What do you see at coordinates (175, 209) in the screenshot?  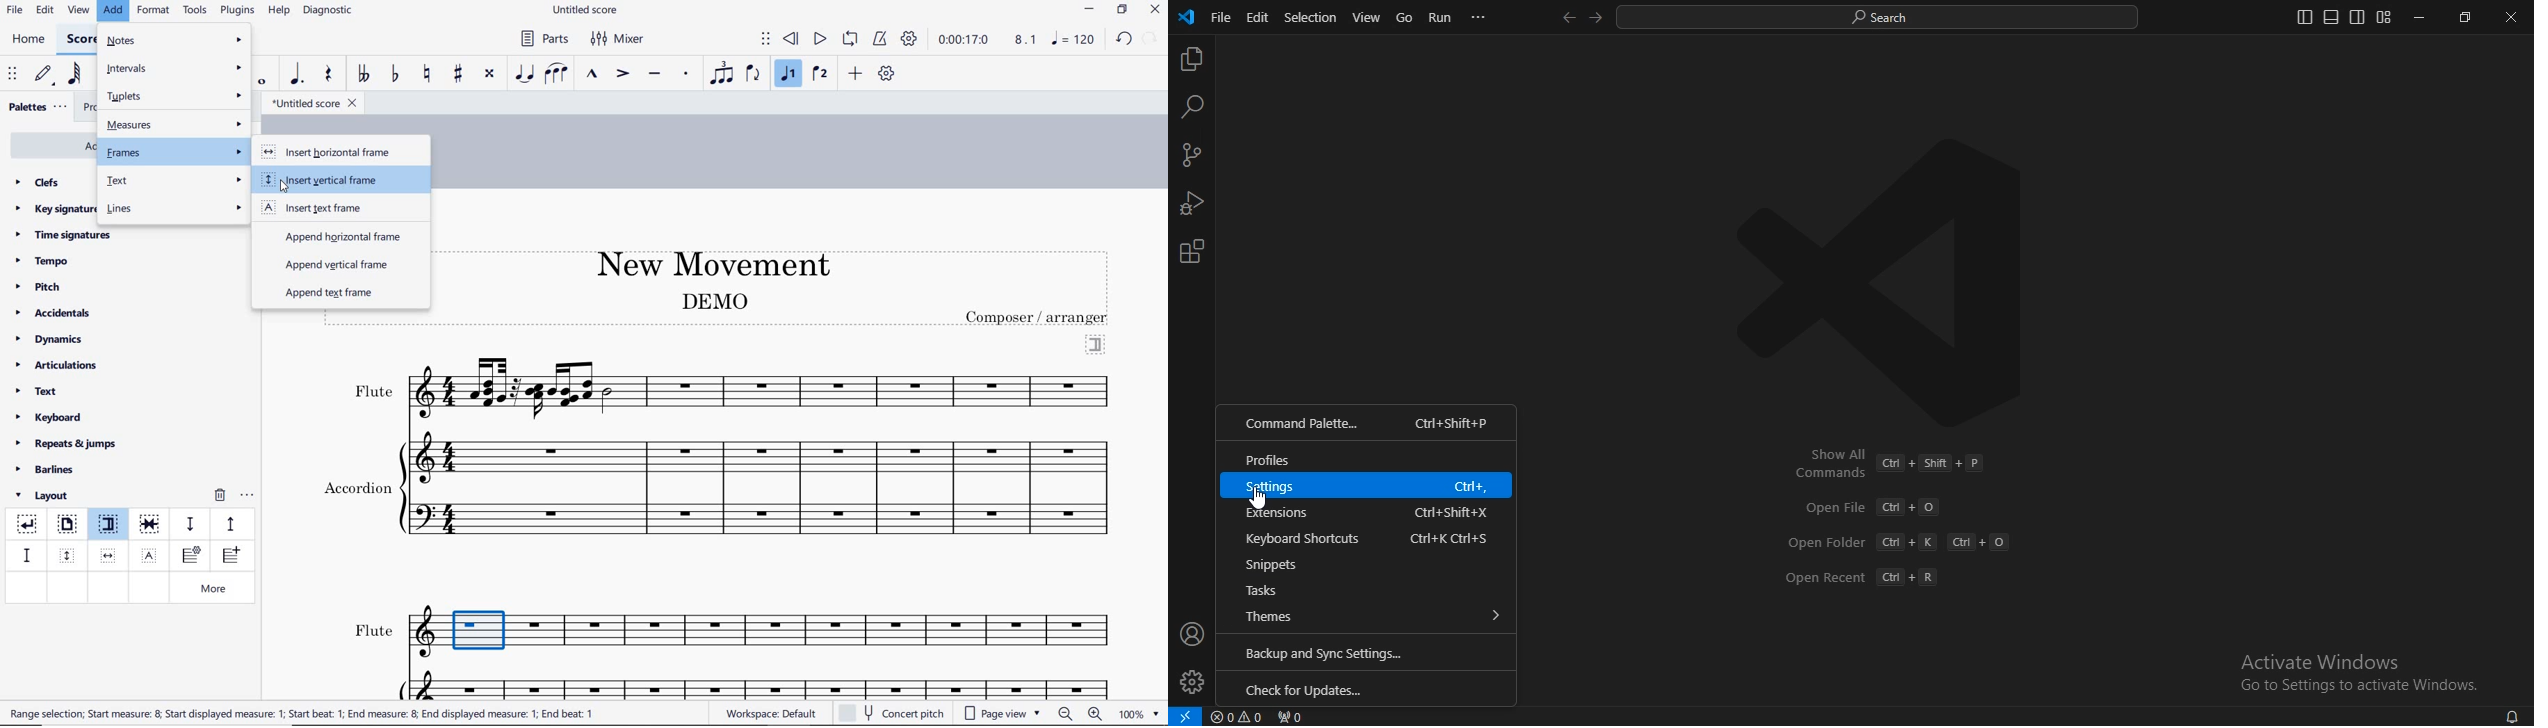 I see `lines` at bounding box center [175, 209].